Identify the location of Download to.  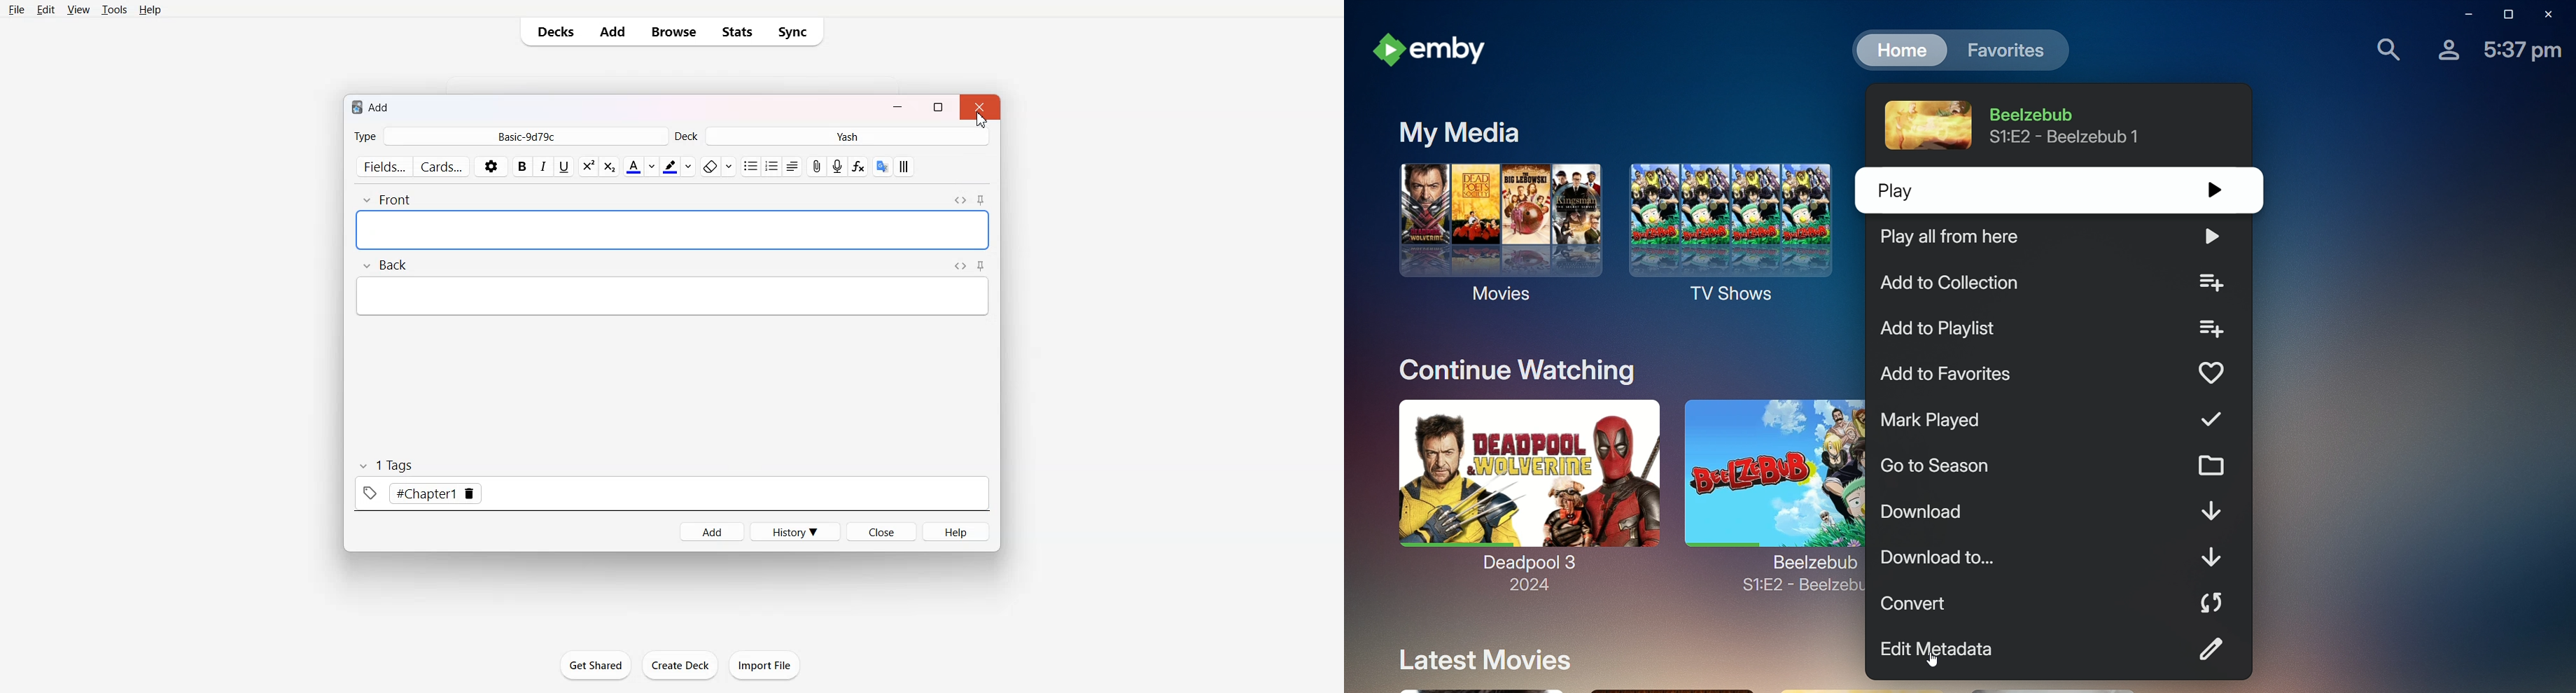
(2059, 558).